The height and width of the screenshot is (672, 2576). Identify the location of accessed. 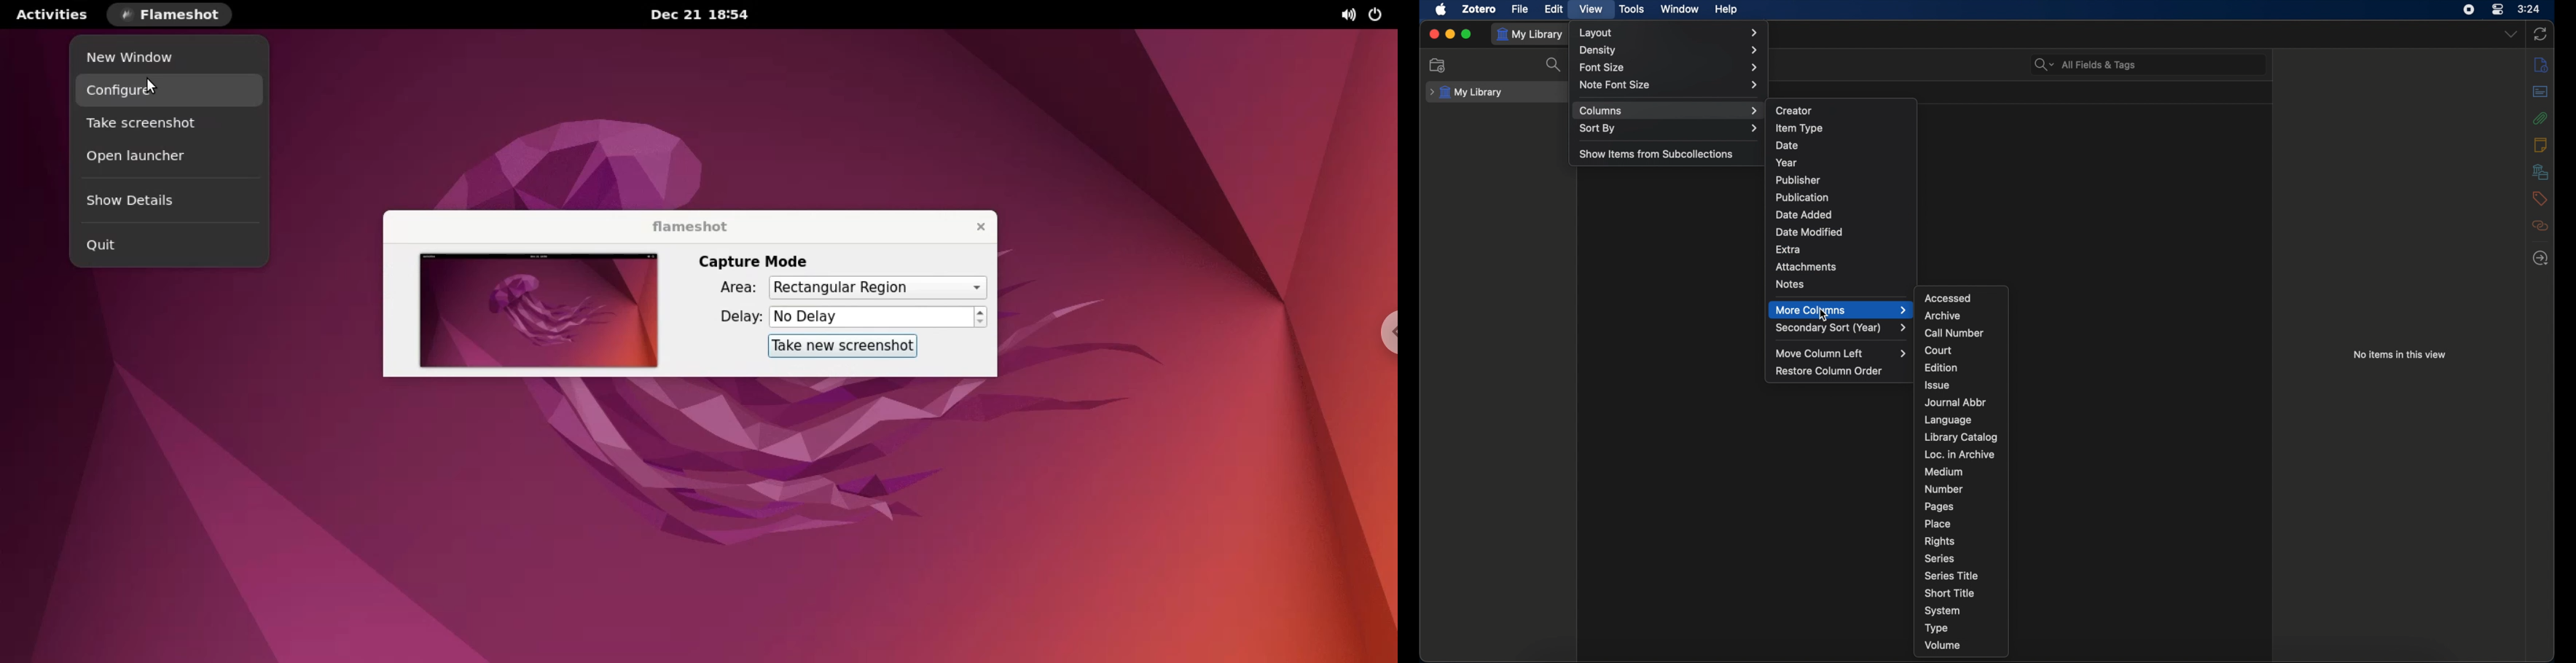
(1947, 297).